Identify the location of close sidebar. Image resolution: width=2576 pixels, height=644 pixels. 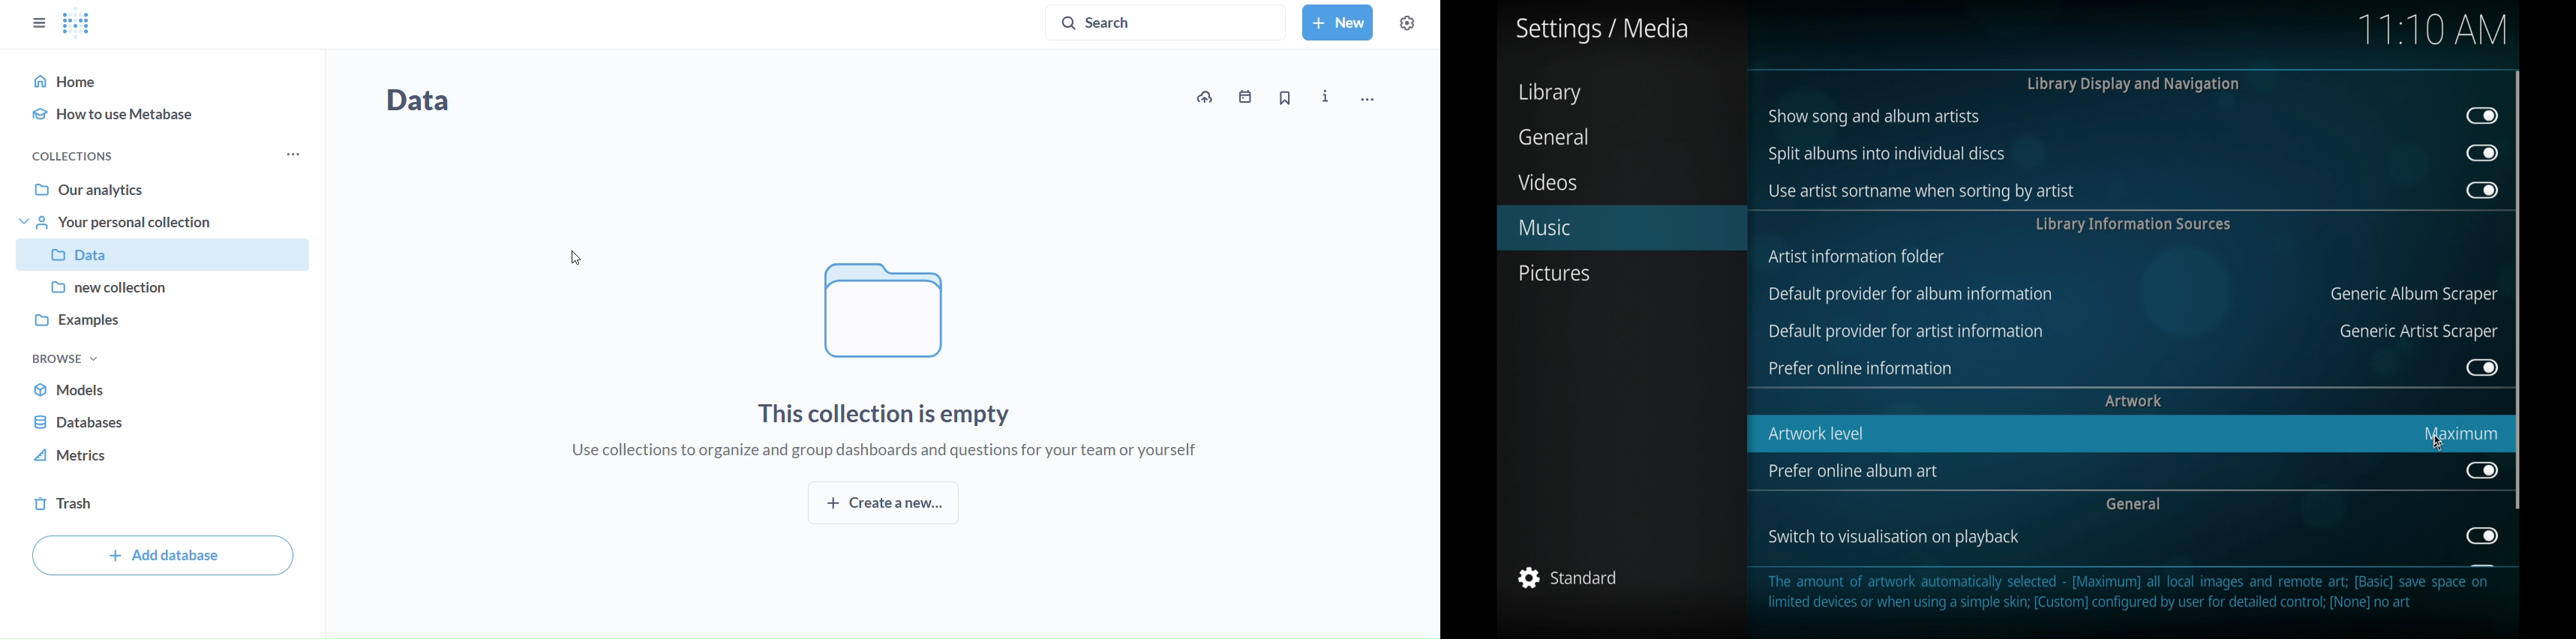
(41, 22).